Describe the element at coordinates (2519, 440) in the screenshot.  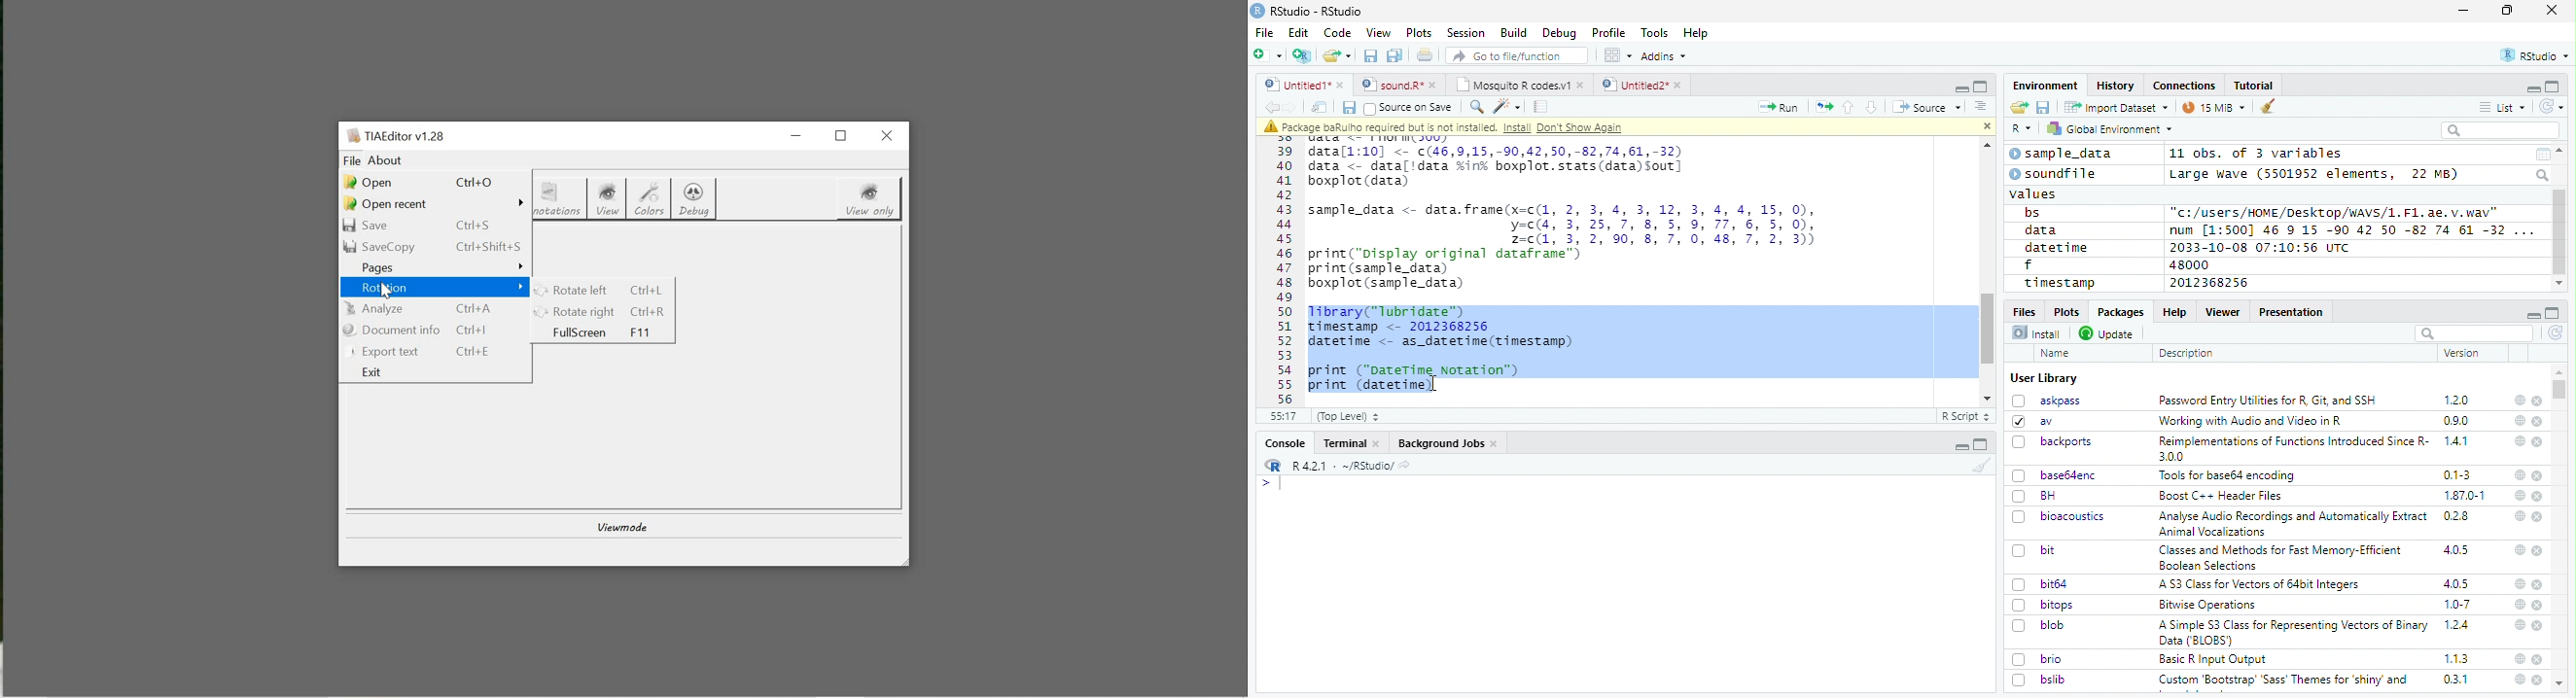
I see `help` at that location.